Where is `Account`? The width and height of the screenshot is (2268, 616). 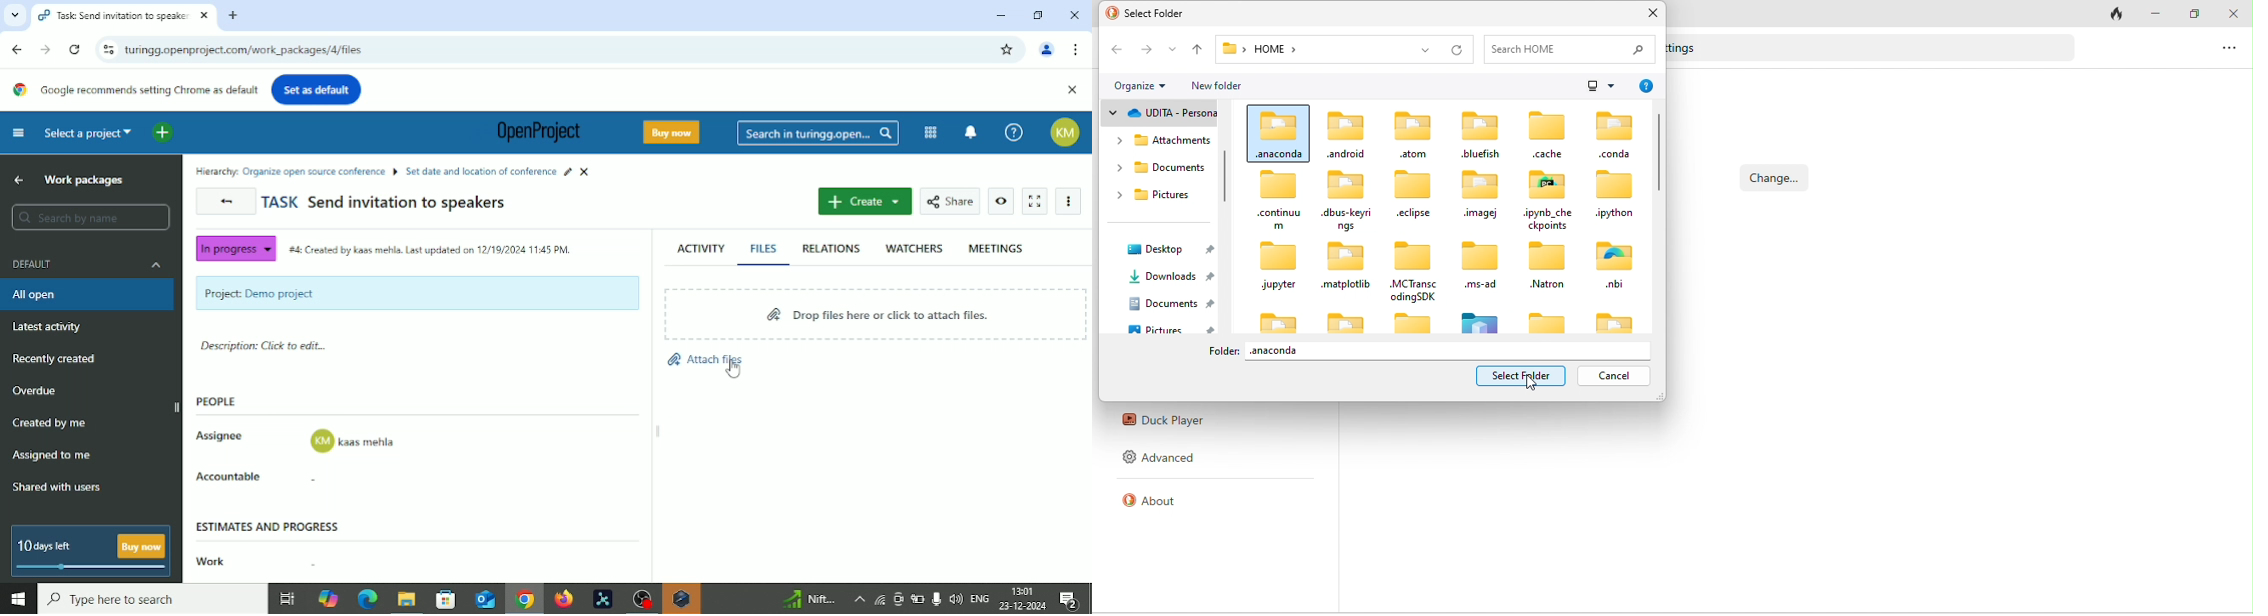
Account is located at coordinates (1069, 132).